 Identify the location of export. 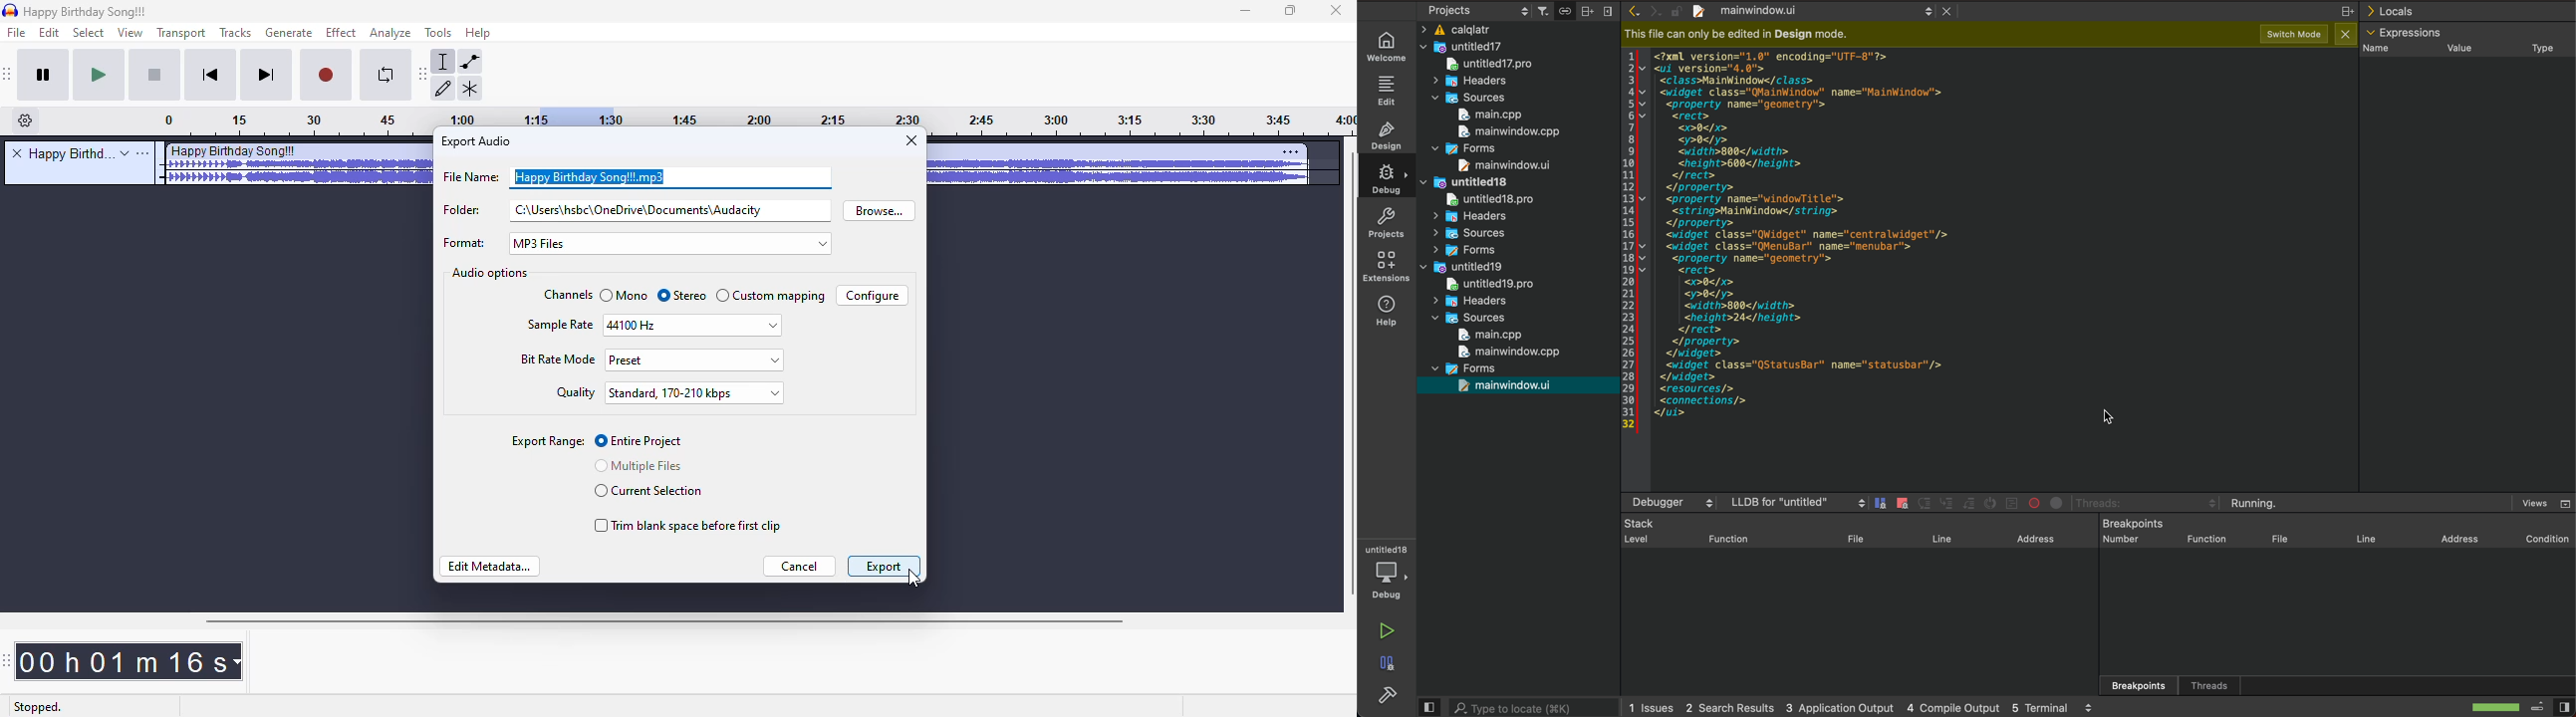
(886, 566).